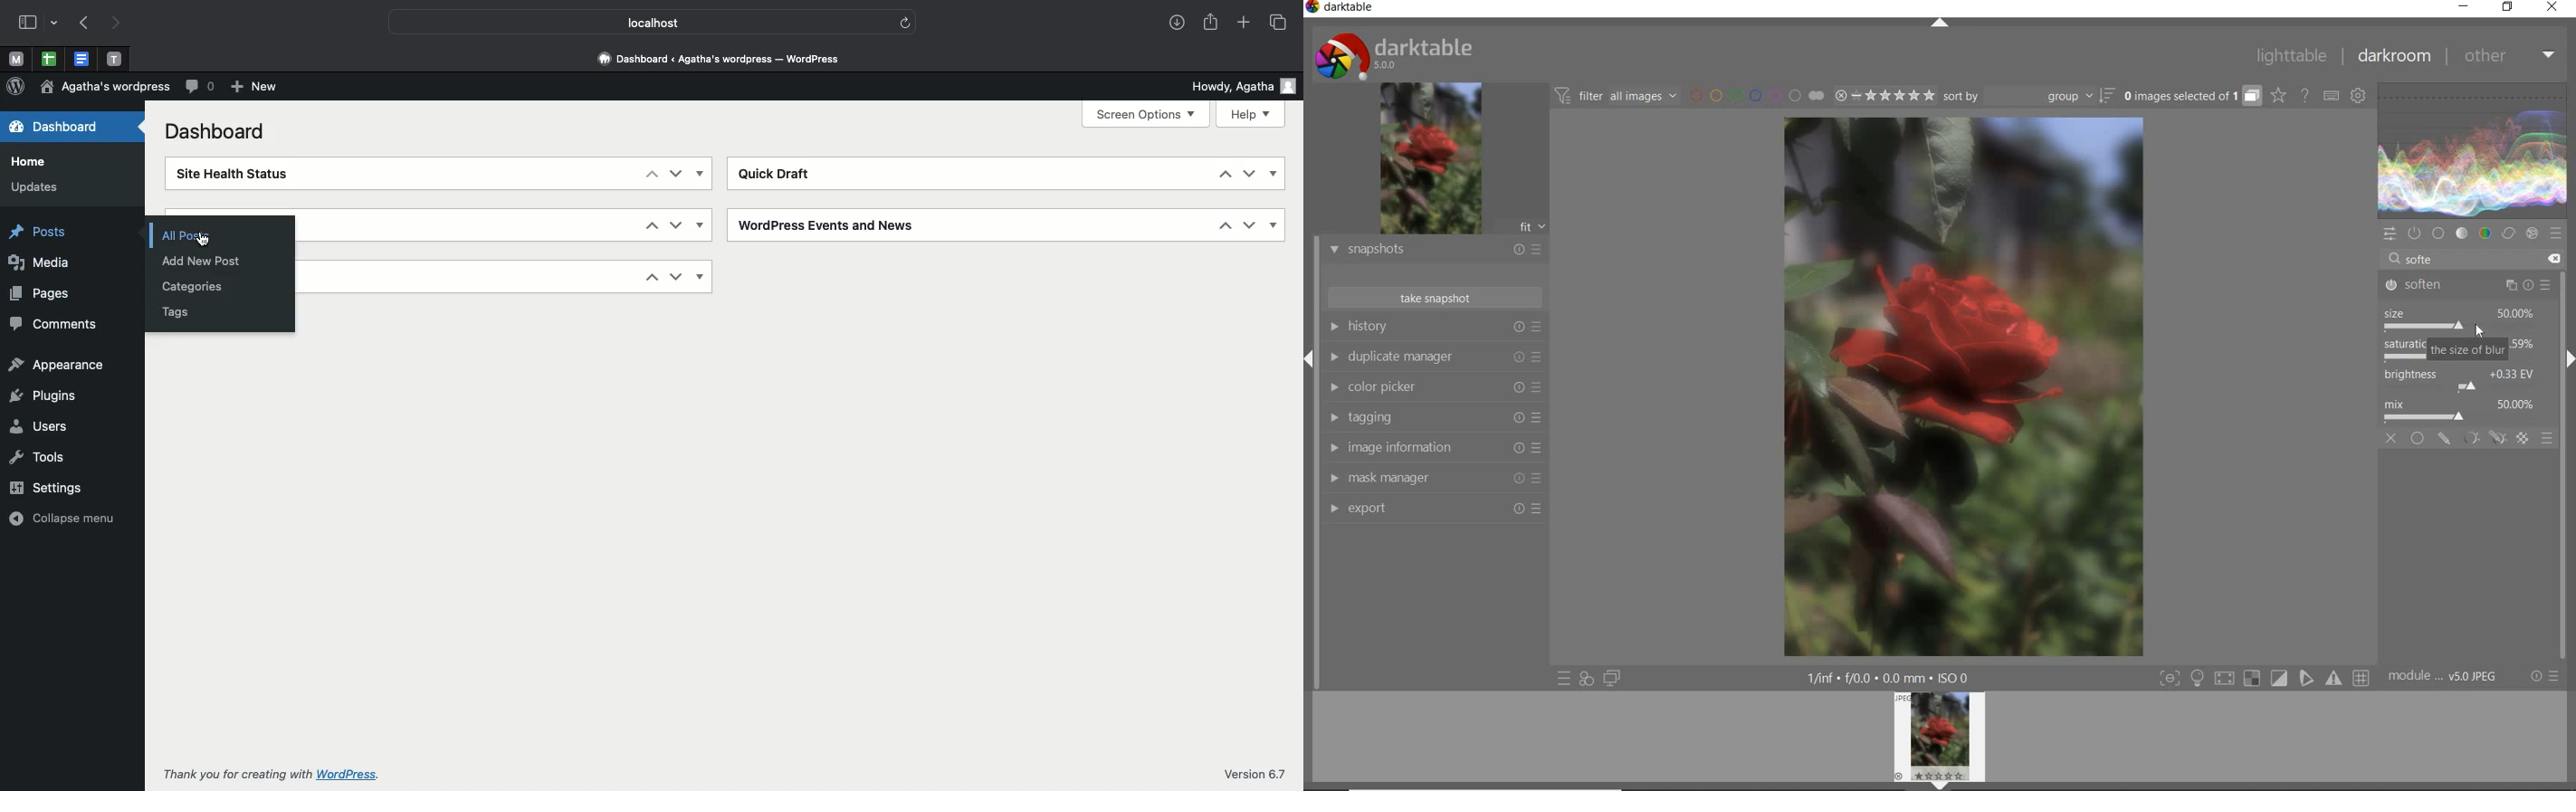  What do you see at coordinates (1250, 115) in the screenshot?
I see `Help` at bounding box center [1250, 115].